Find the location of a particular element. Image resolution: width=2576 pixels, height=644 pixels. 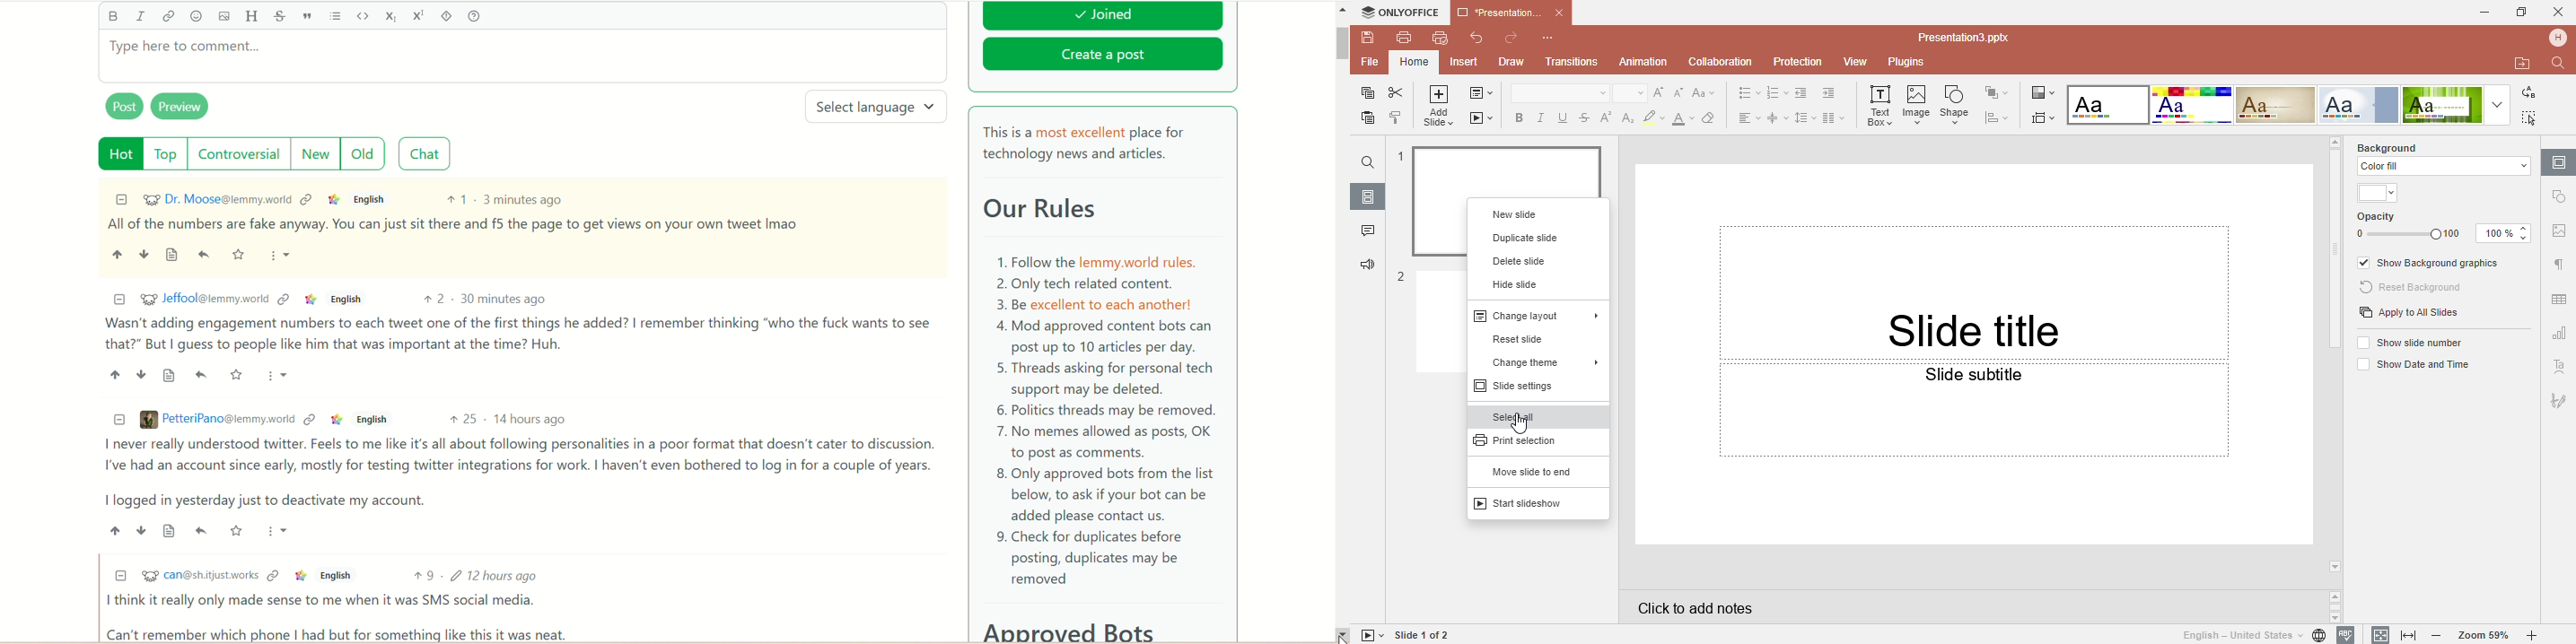

Text art setting is located at coordinates (2559, 366).